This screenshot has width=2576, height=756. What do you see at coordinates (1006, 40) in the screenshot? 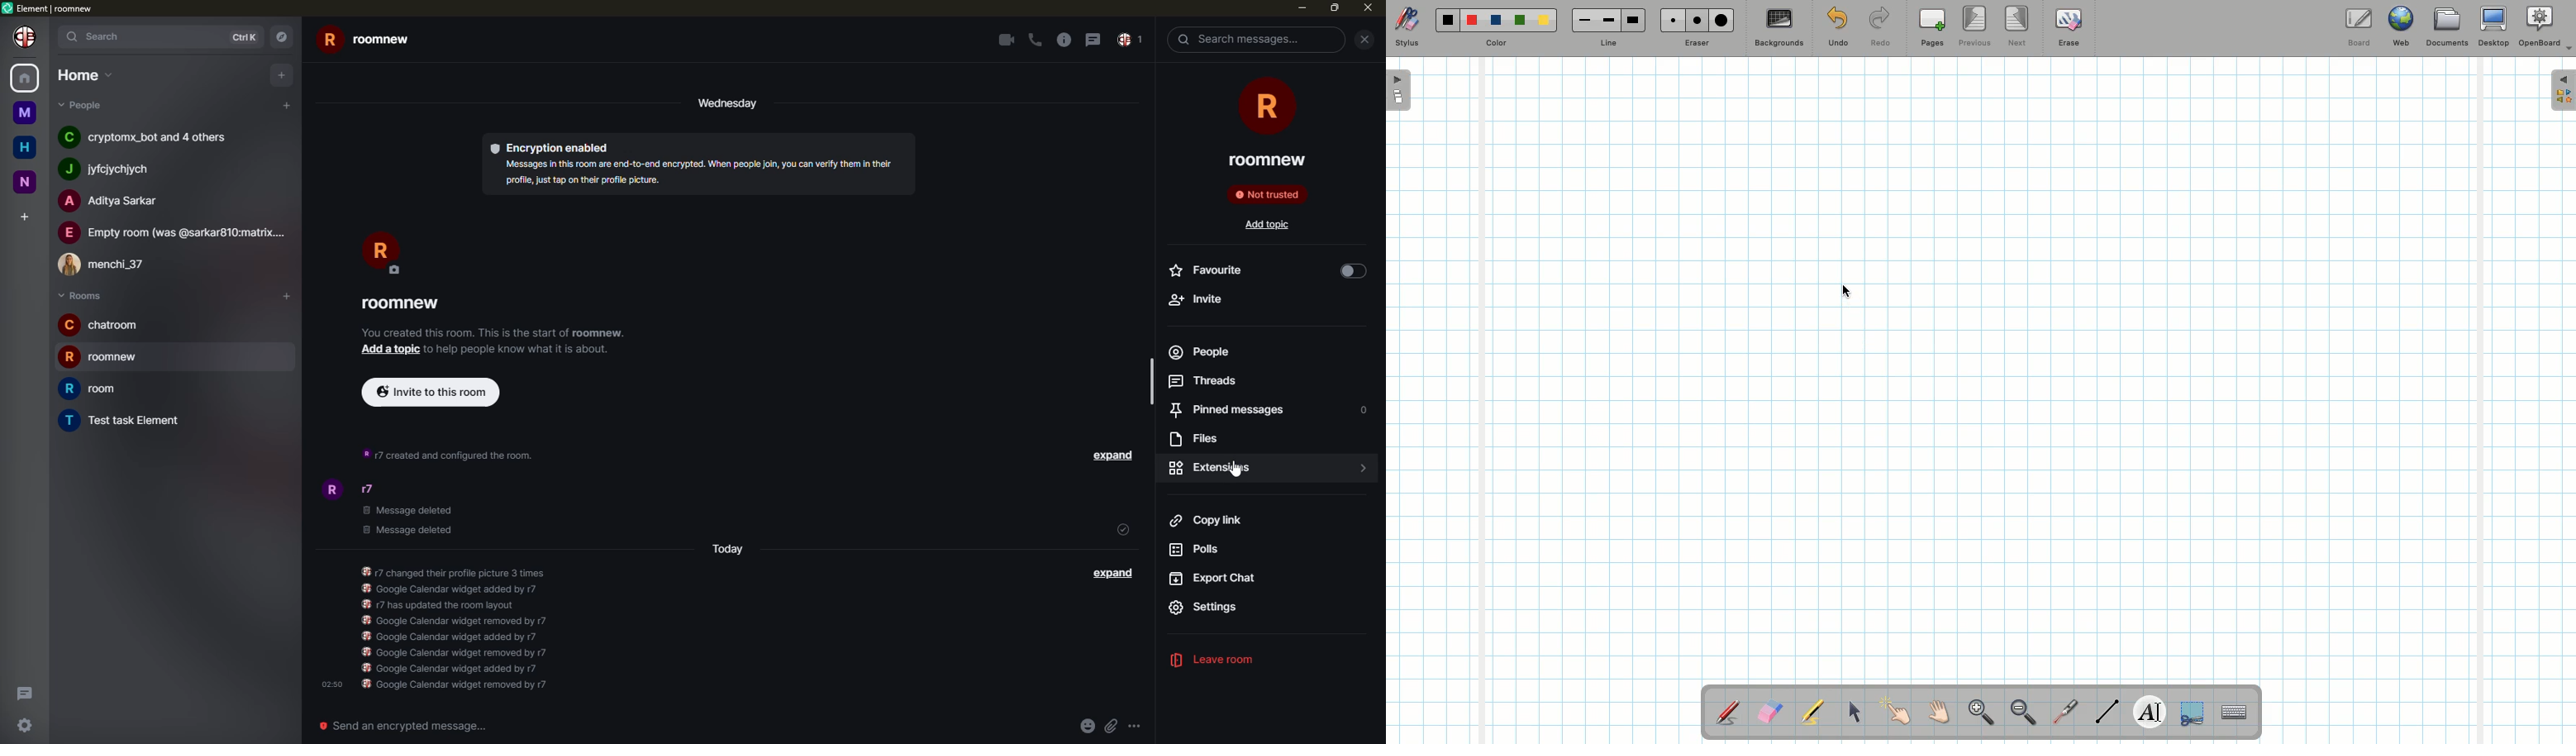
I see `video` at bounding box center [1006, 40].